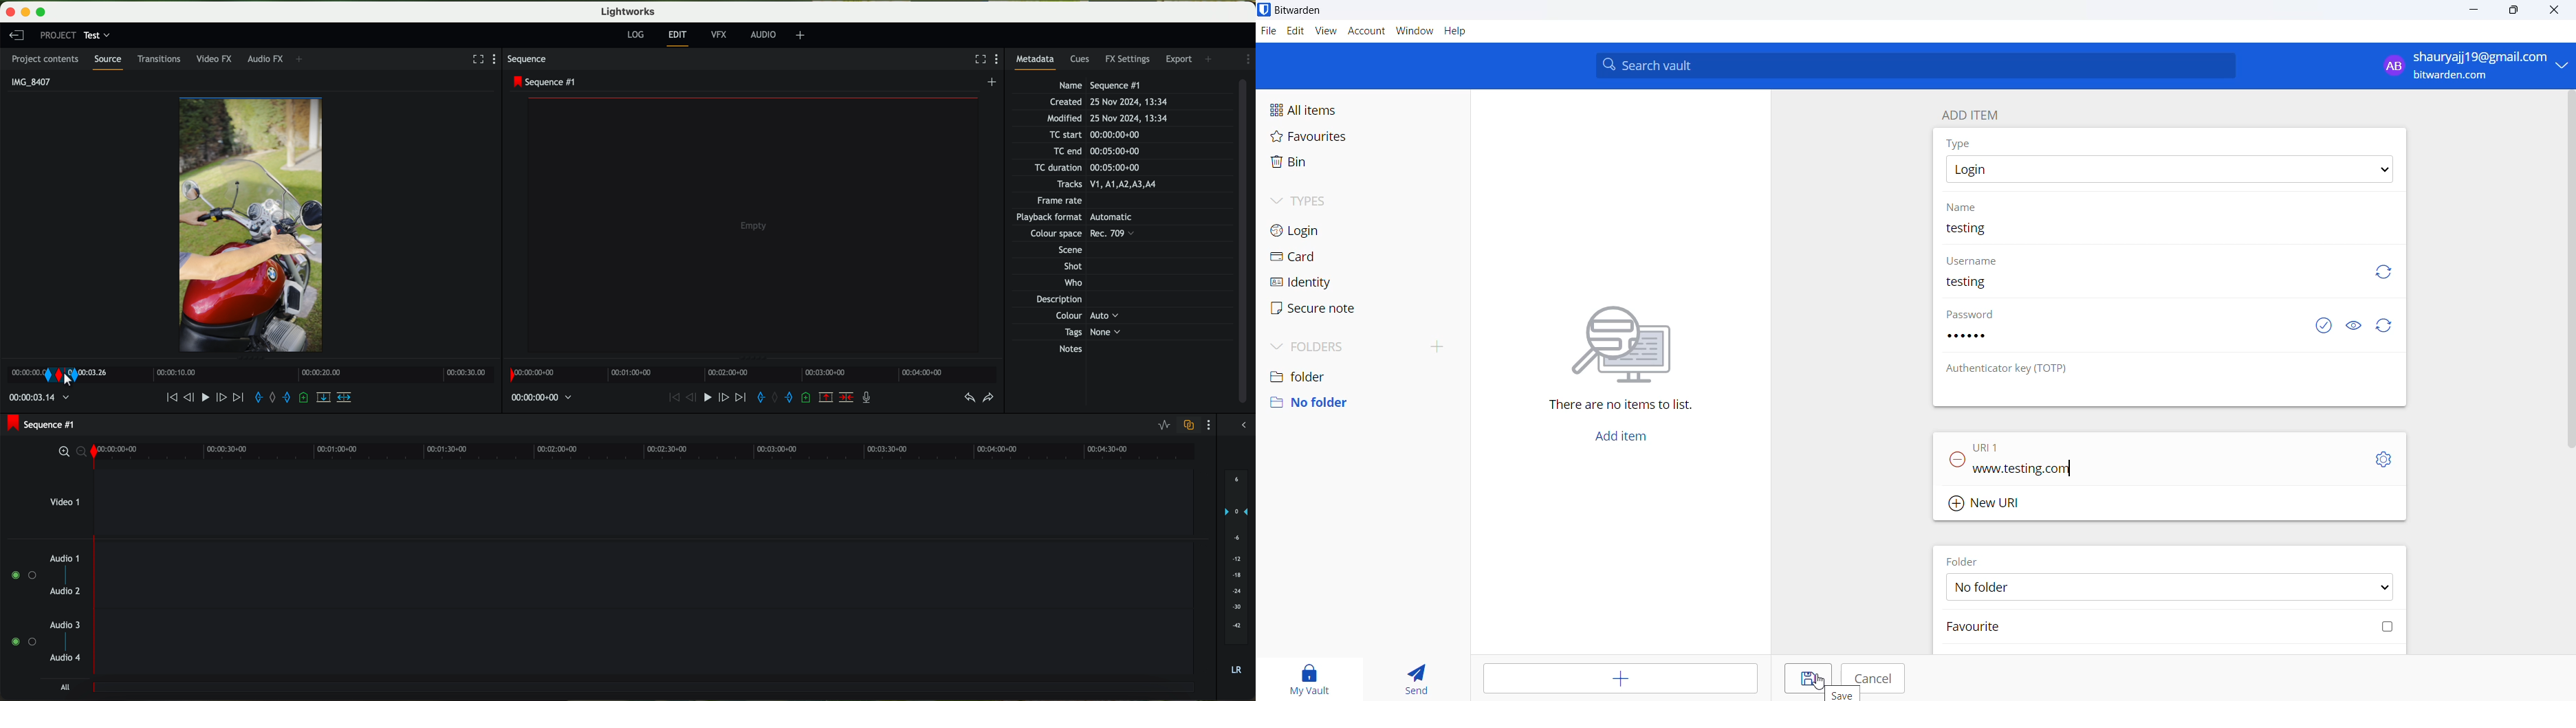 The image size is (2576, 728). Describe the element at coordinates (2171, 588) in the screenshot. I see `FOLDER options` at that location.